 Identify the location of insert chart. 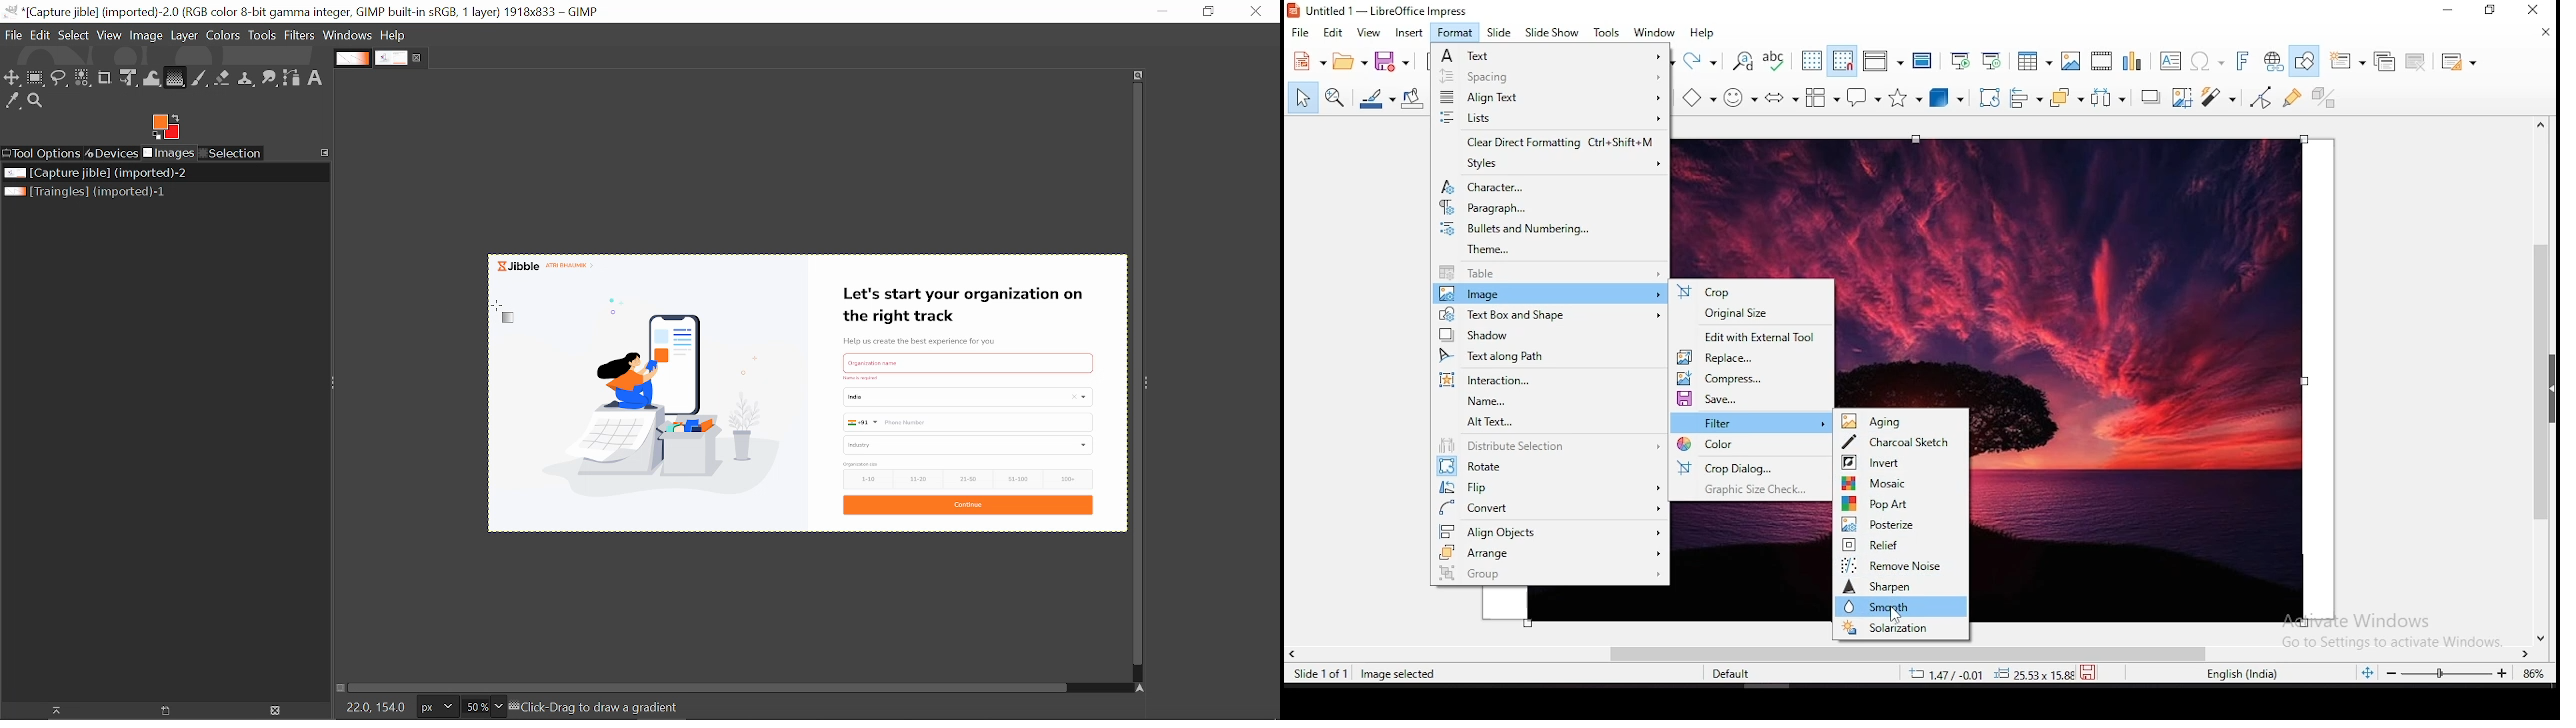
(2131, 62).